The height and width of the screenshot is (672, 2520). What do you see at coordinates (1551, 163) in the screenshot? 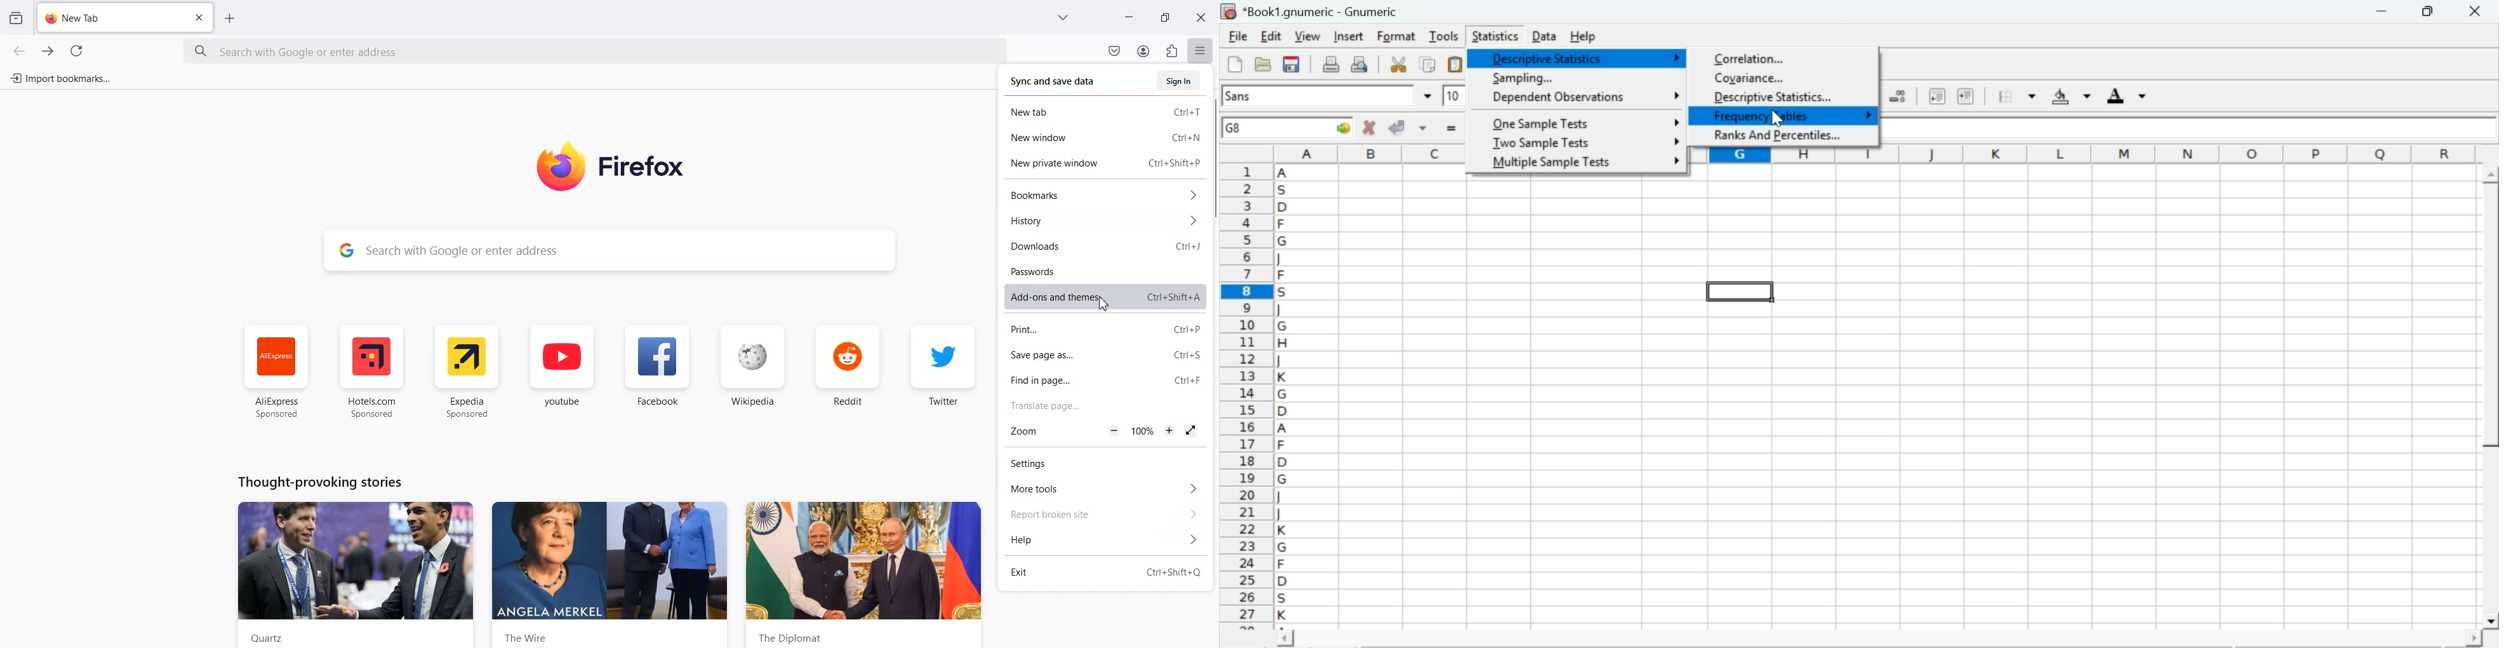
I see `multiple sample tests` at bounding box center [1551, 163].